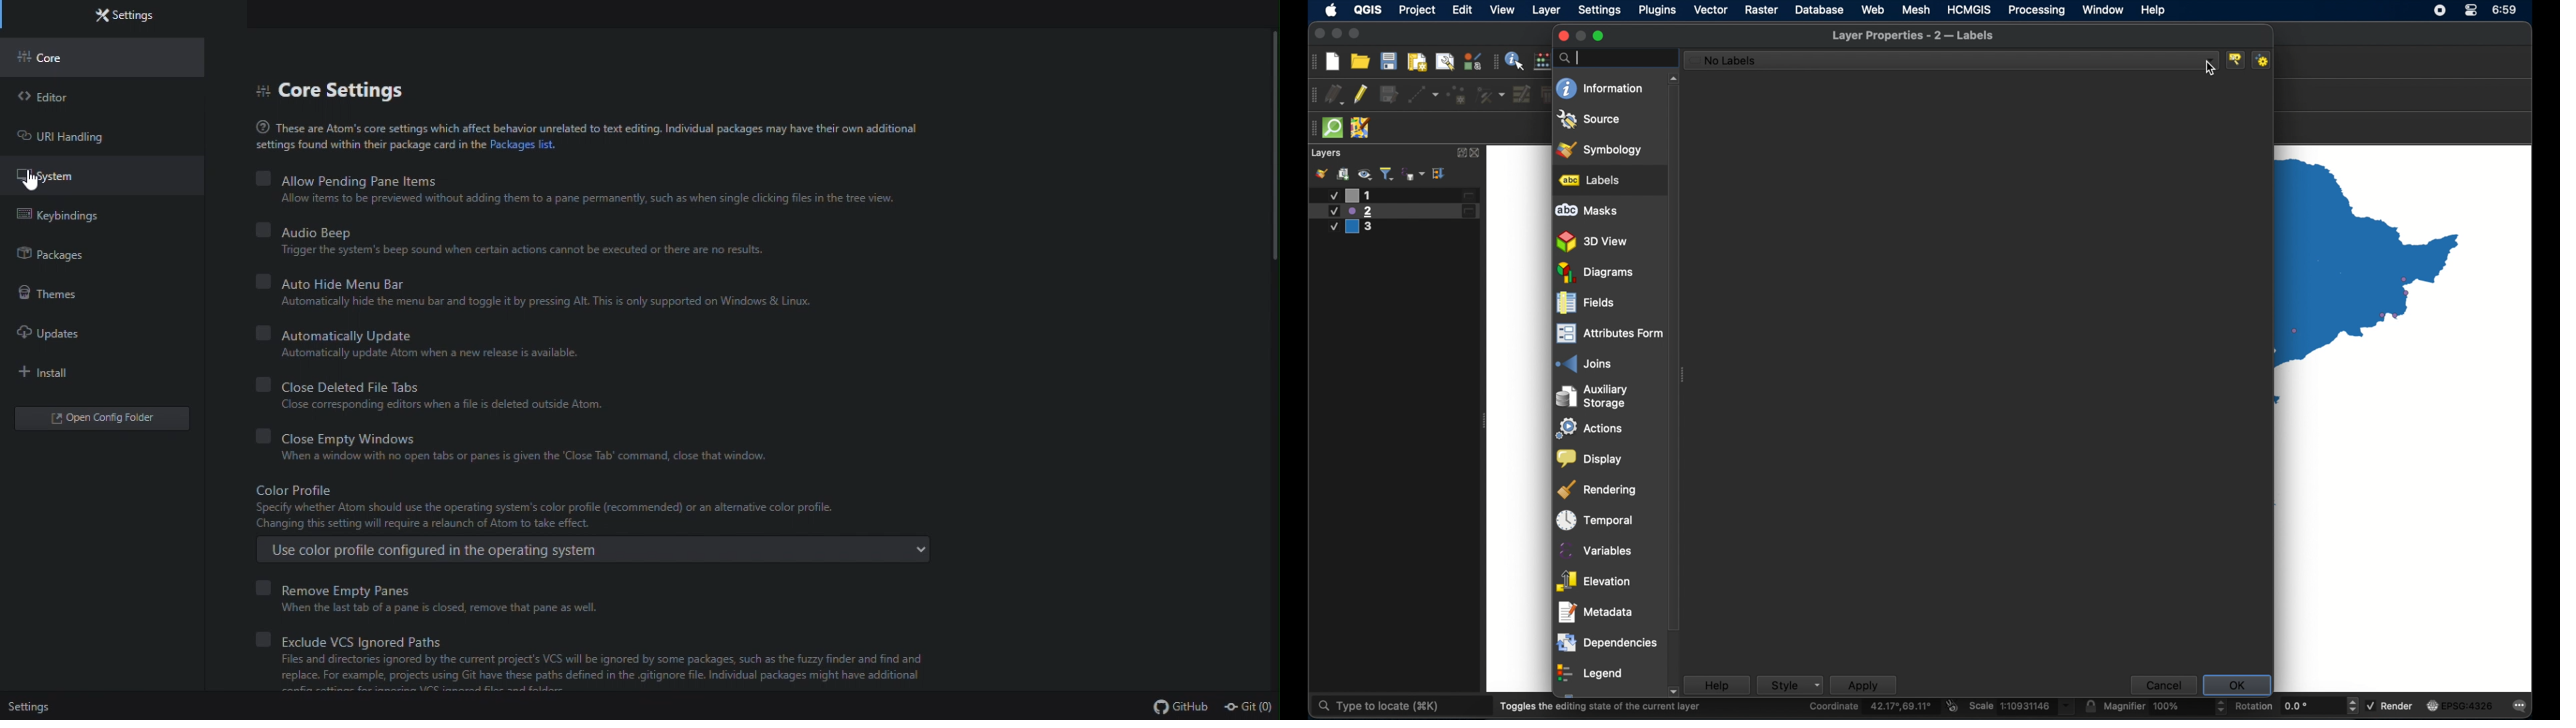 The image size is (2576, 728). What do you see at coordinates (440, 404) in the screenshot?
I see `Close. ose corresponding sponding pa when a file 5 deleted outside Atom.` at bounding box center [440, 404].